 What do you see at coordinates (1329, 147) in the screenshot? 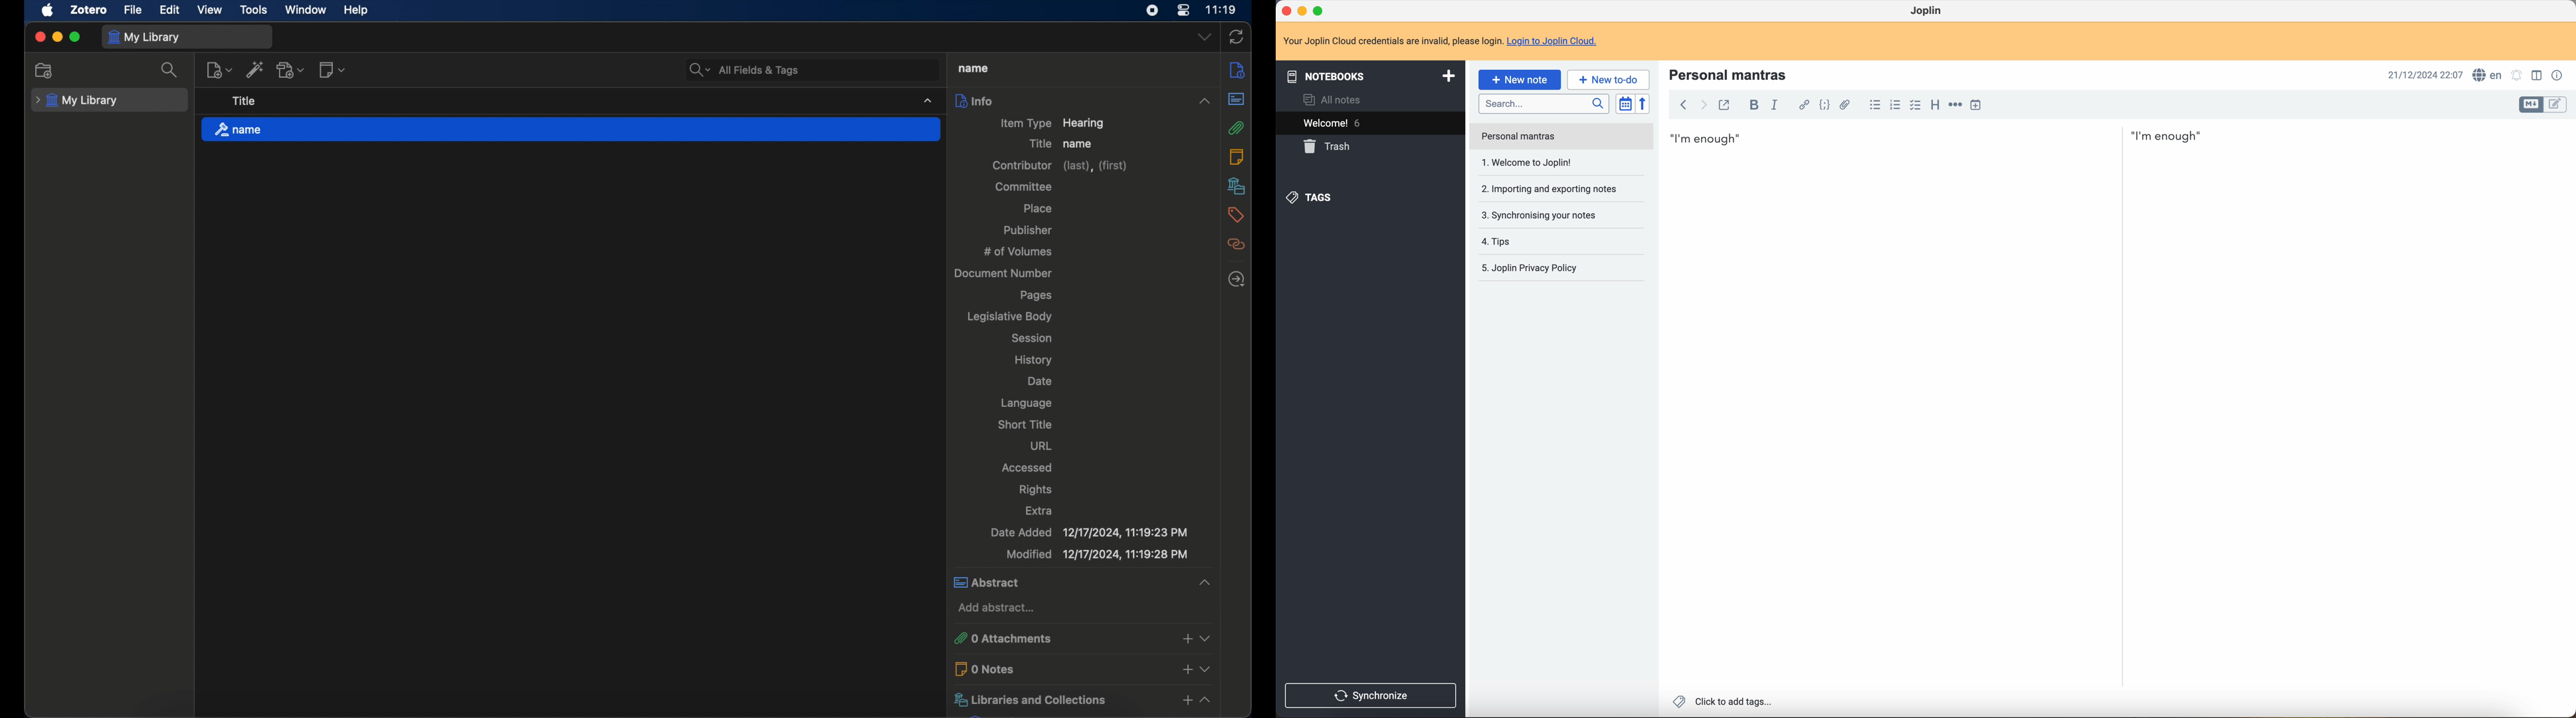
I see `trash` at bounding box center [1329, 147].